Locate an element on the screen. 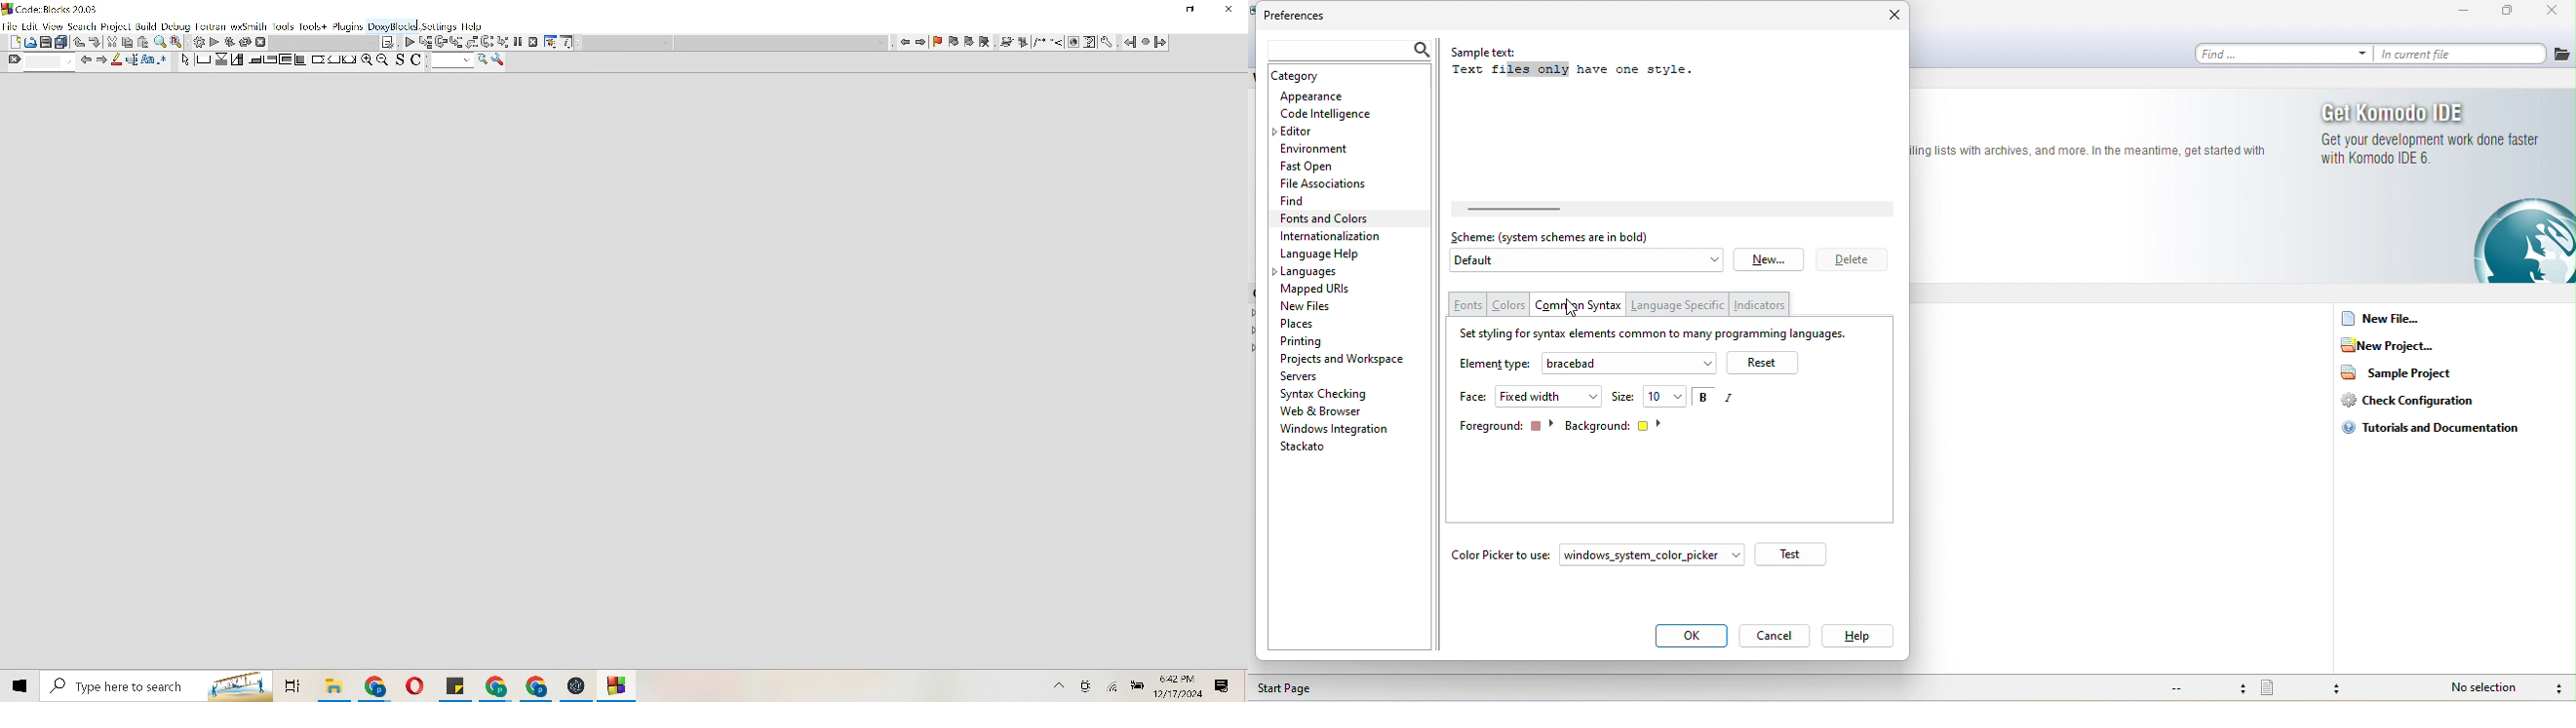 This screenshot has width=2576, height=728. Find is located at coordinates (161, 42).